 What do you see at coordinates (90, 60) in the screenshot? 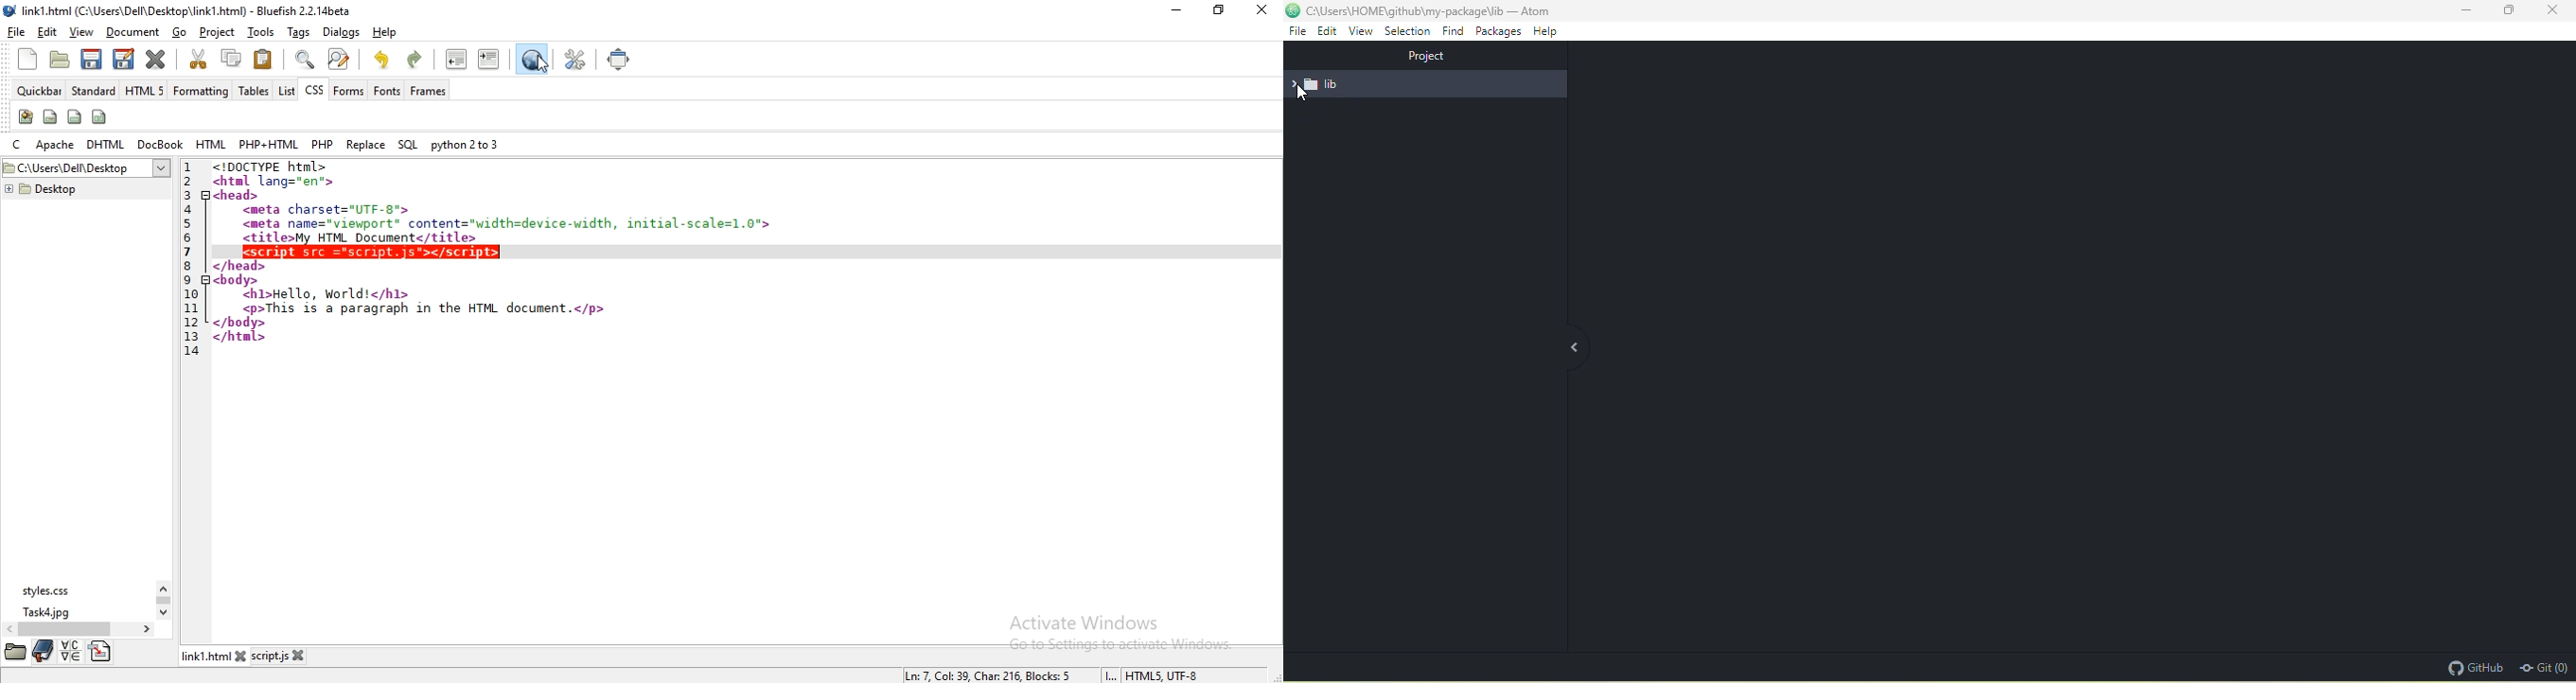
I see `save current file` at bounding box center [90, 60].